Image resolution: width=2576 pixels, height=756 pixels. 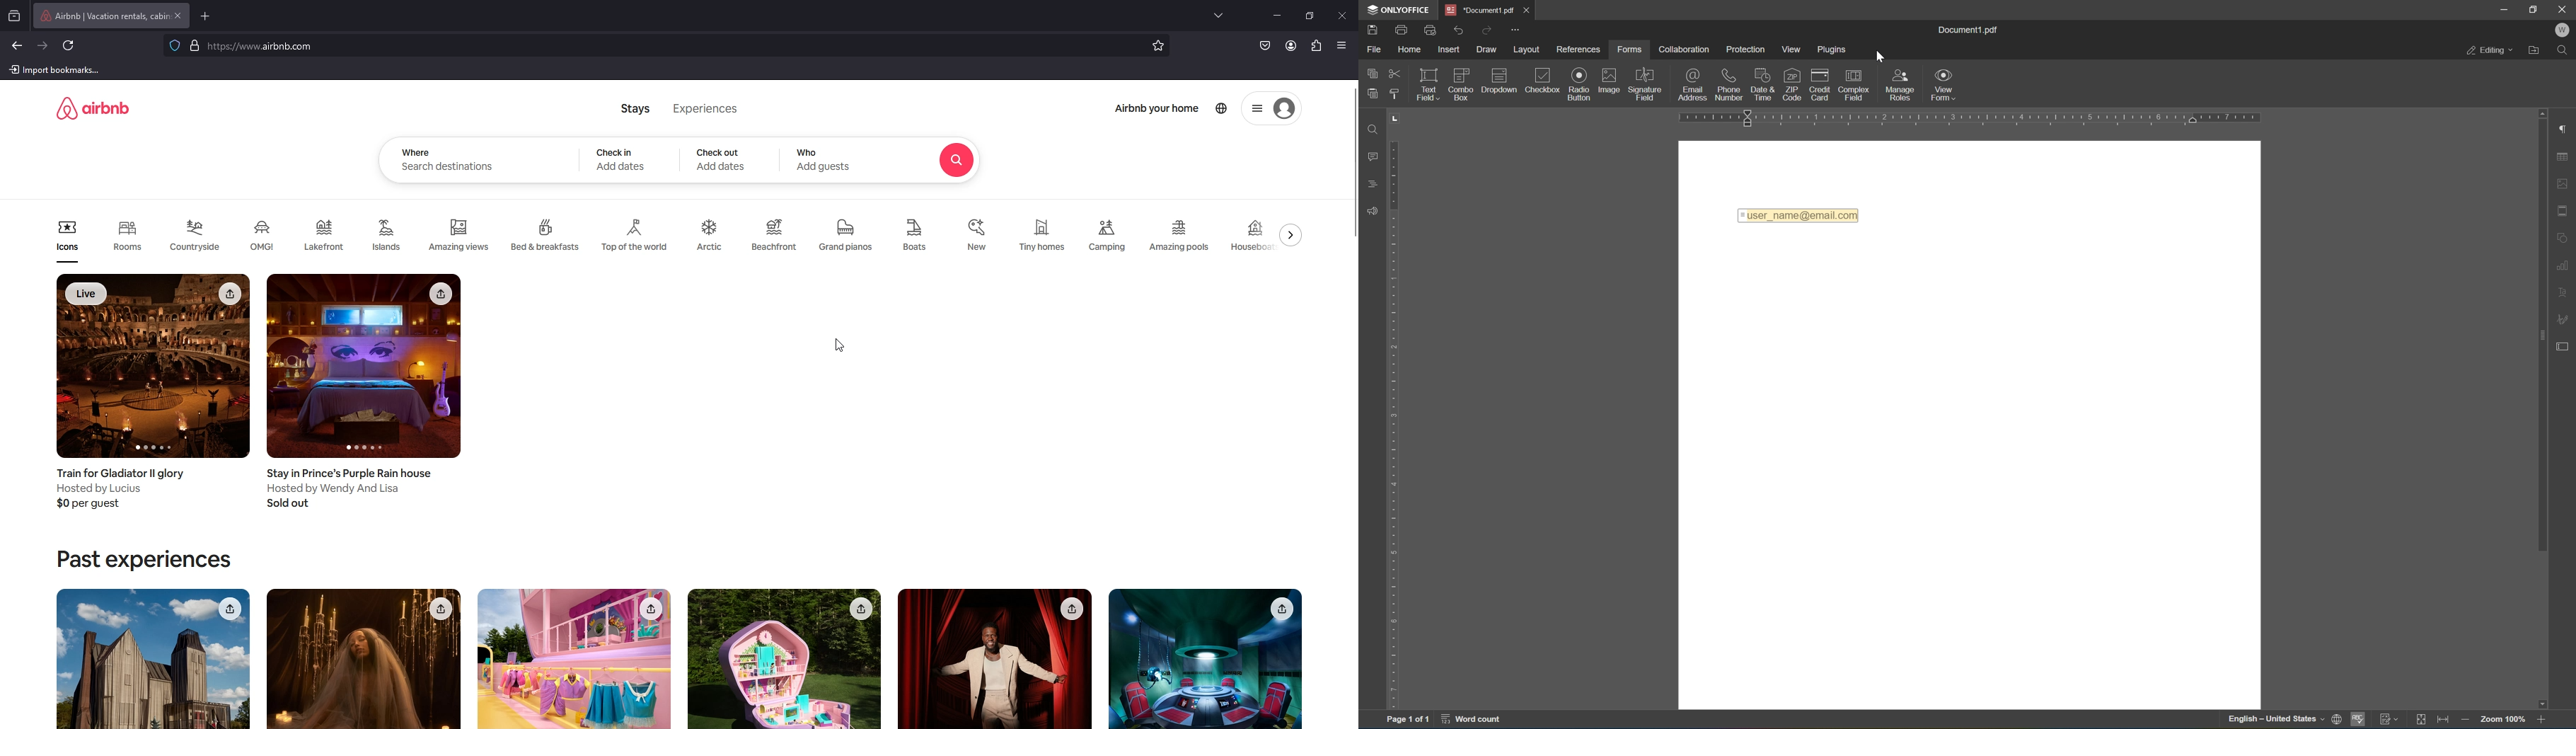 What do you see at coordinates (102, 16) in the screenshot?
I see `tab` at bounding box center [102, 16].